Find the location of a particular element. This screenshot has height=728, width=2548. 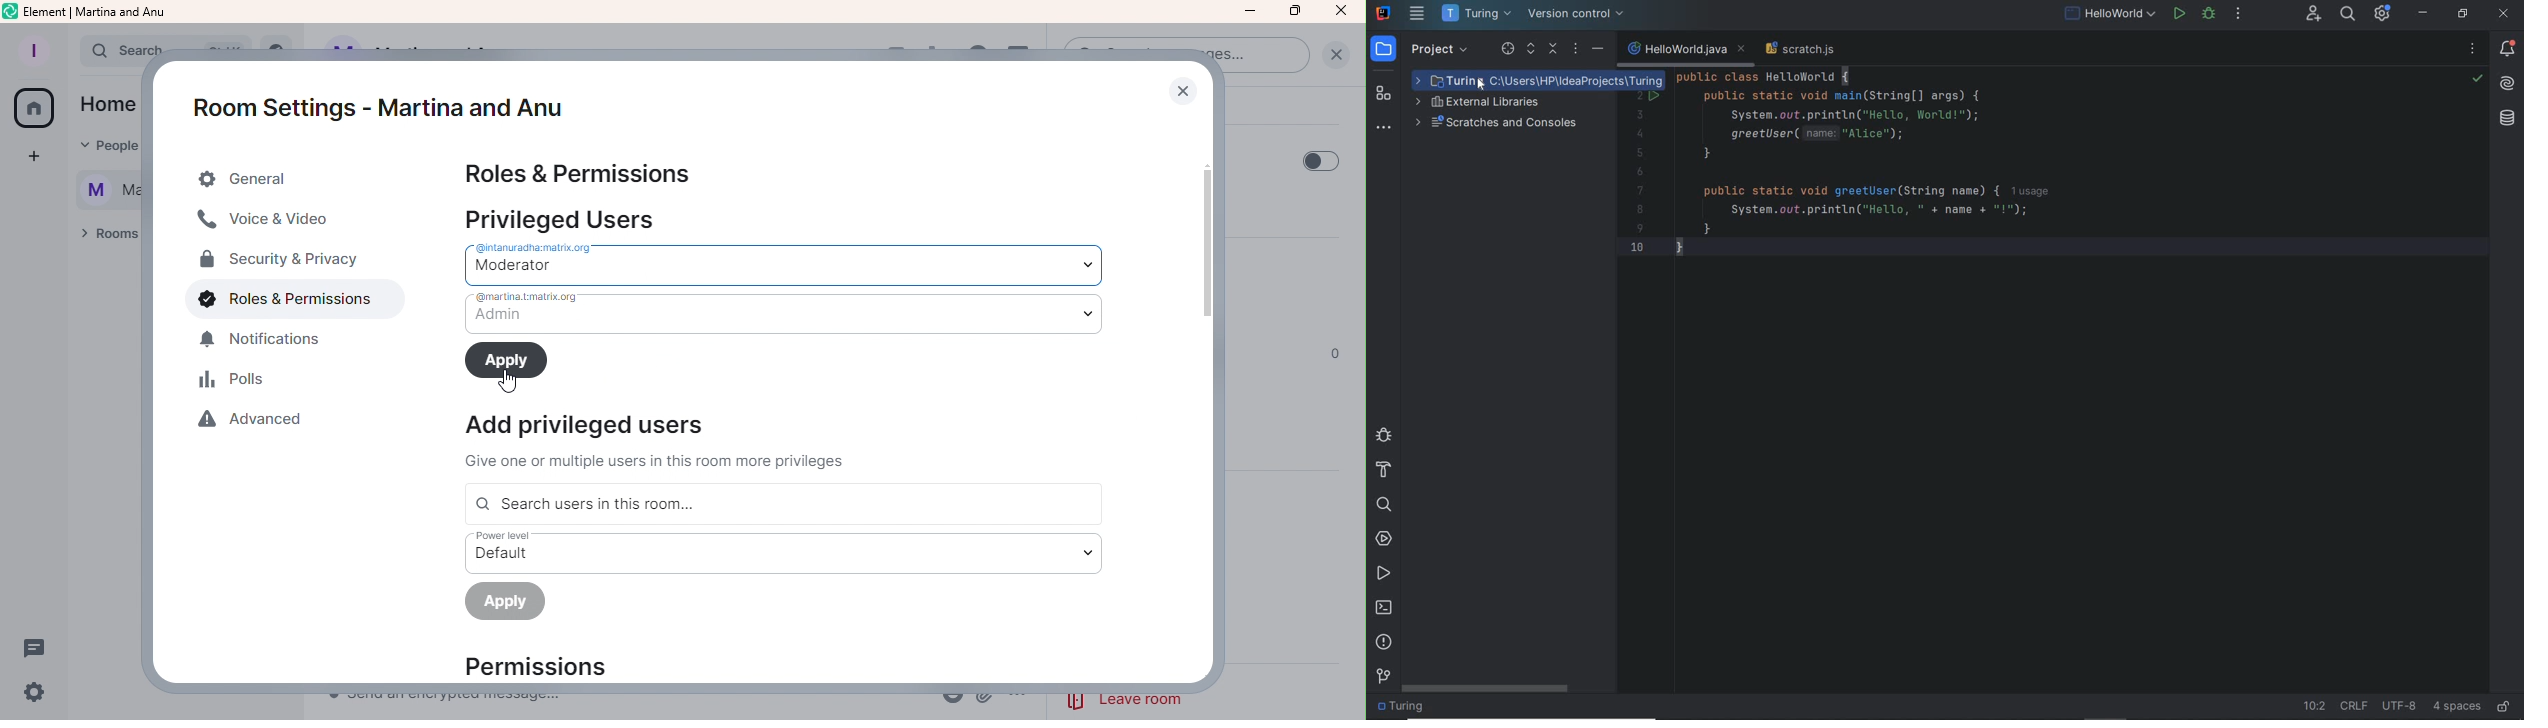

Settings is located at coordinates (37, 692).